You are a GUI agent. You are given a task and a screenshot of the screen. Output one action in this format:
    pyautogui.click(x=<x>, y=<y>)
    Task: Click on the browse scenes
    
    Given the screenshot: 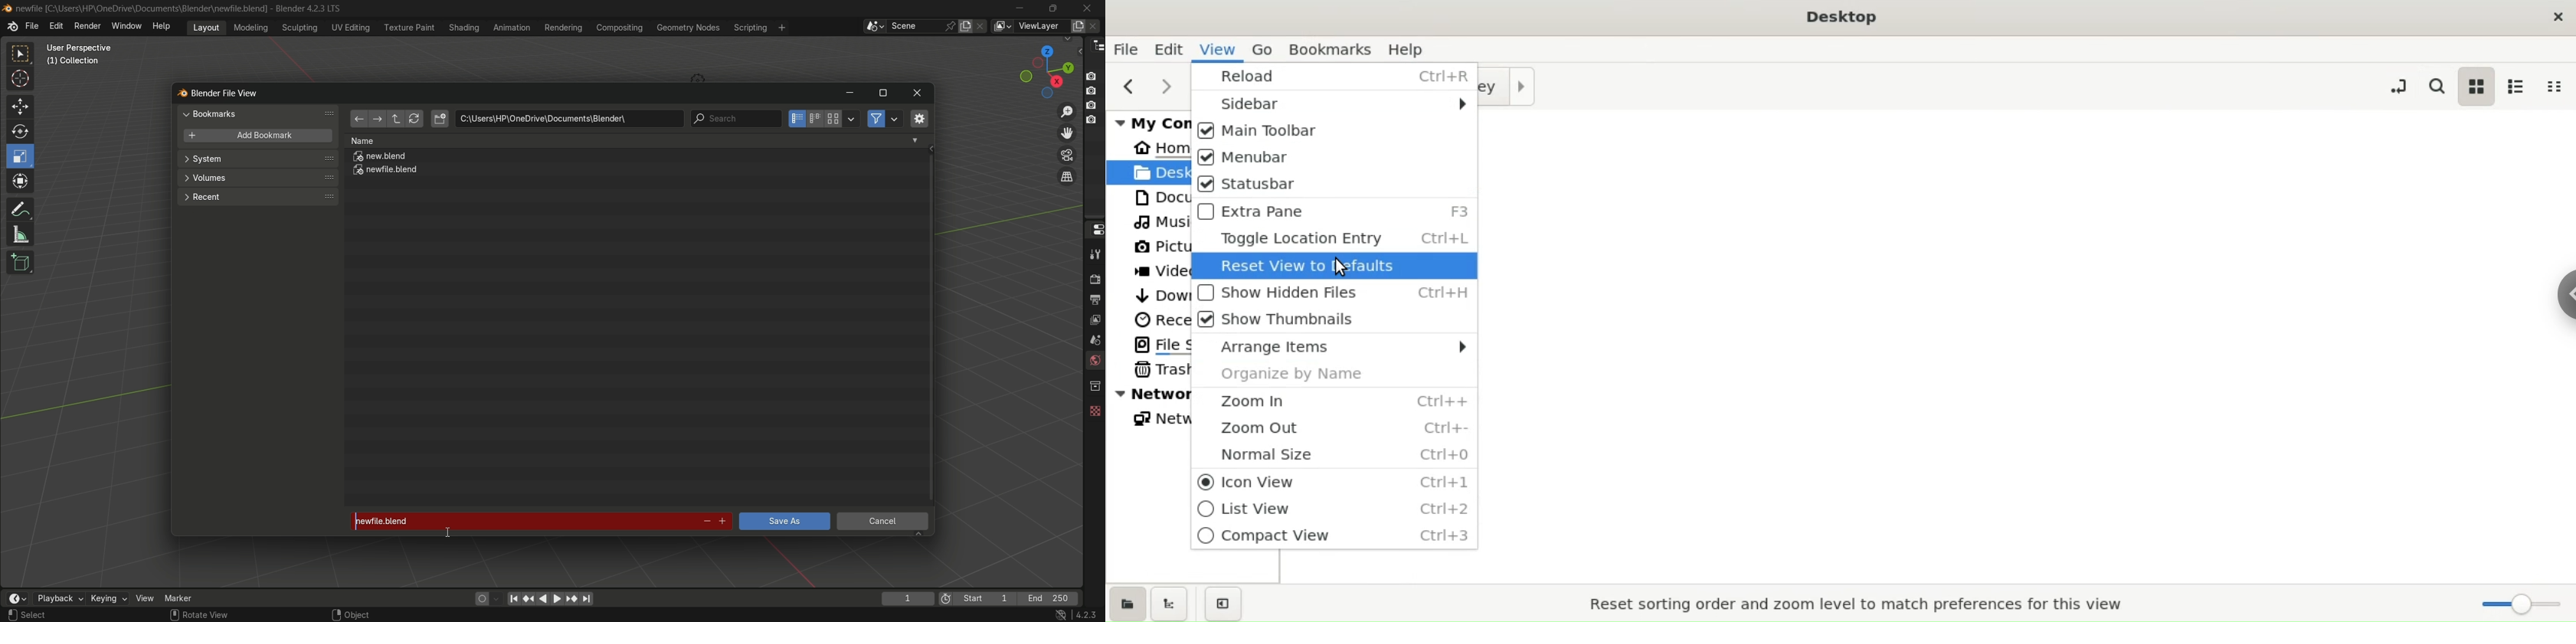 What is the action you would take?
    pyautogui.click(x=875, y=26)
    